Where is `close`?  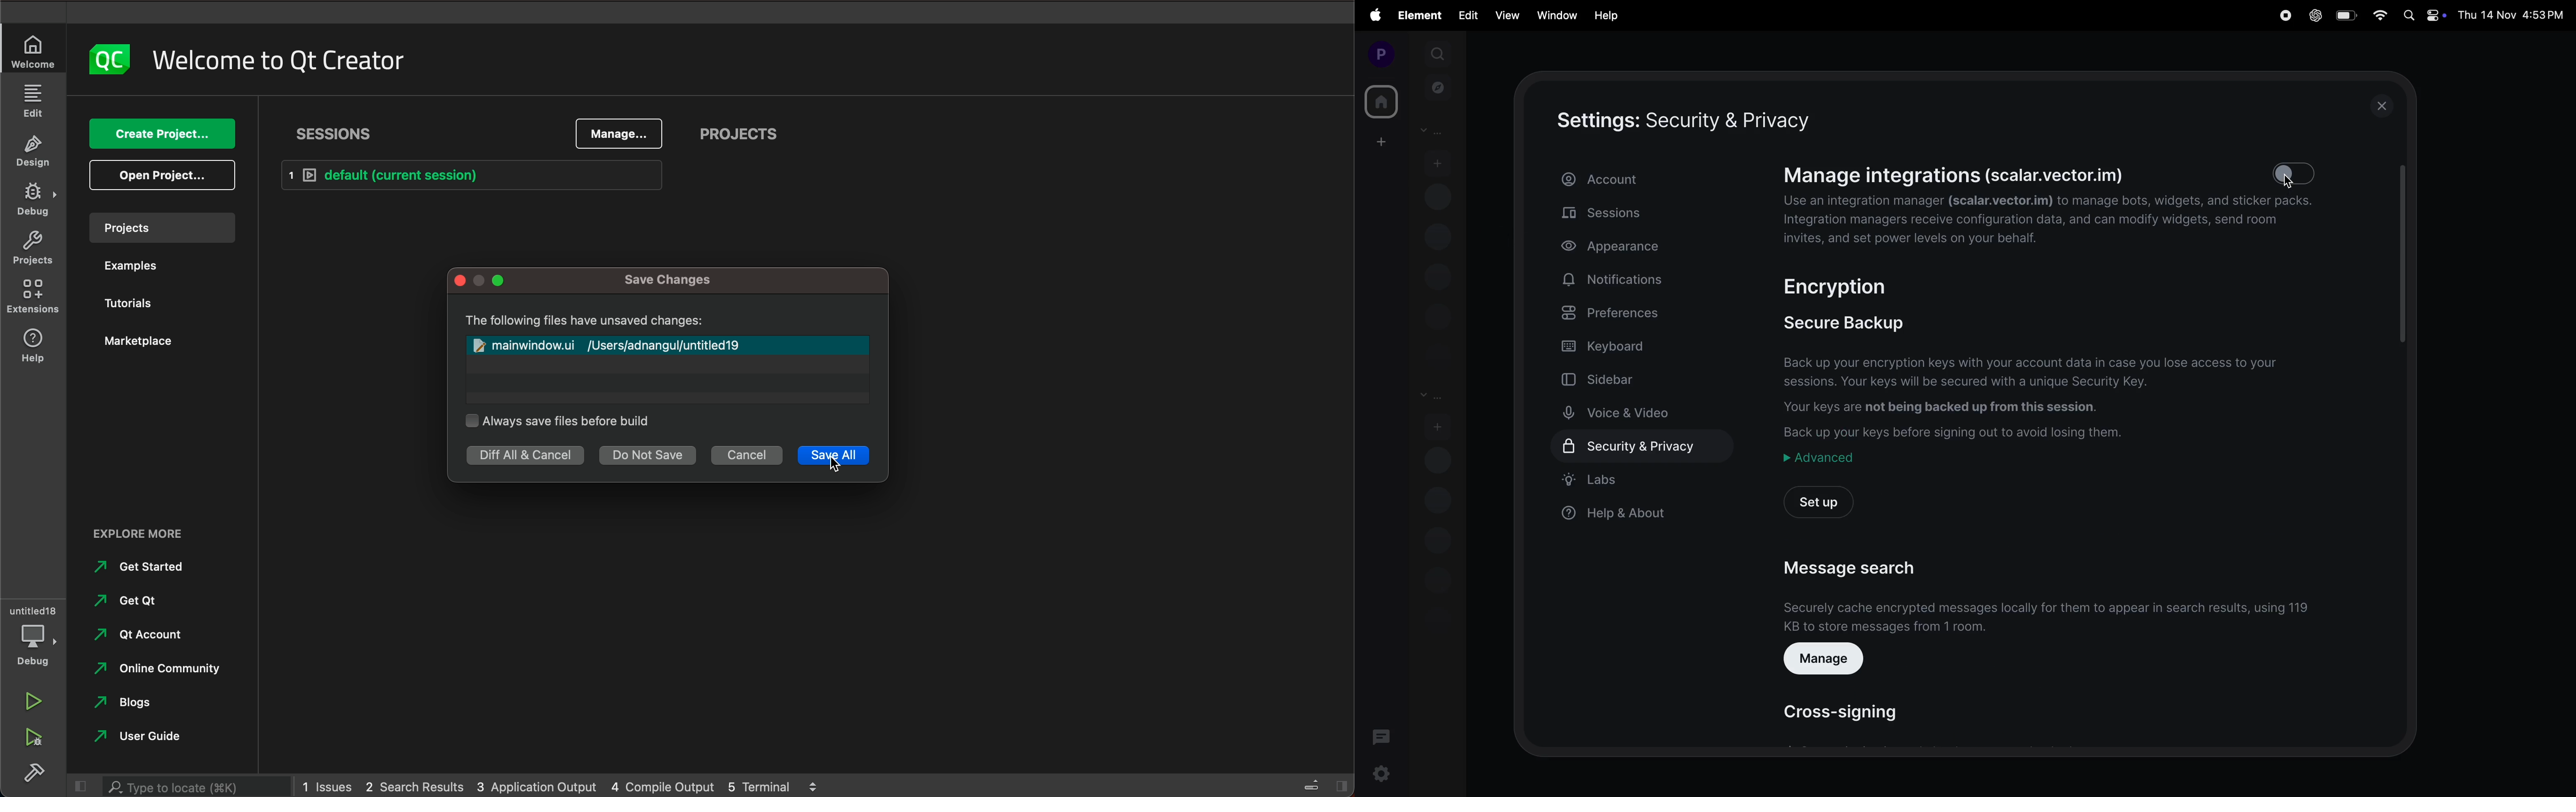 close is located at coordinates (2377, 106).